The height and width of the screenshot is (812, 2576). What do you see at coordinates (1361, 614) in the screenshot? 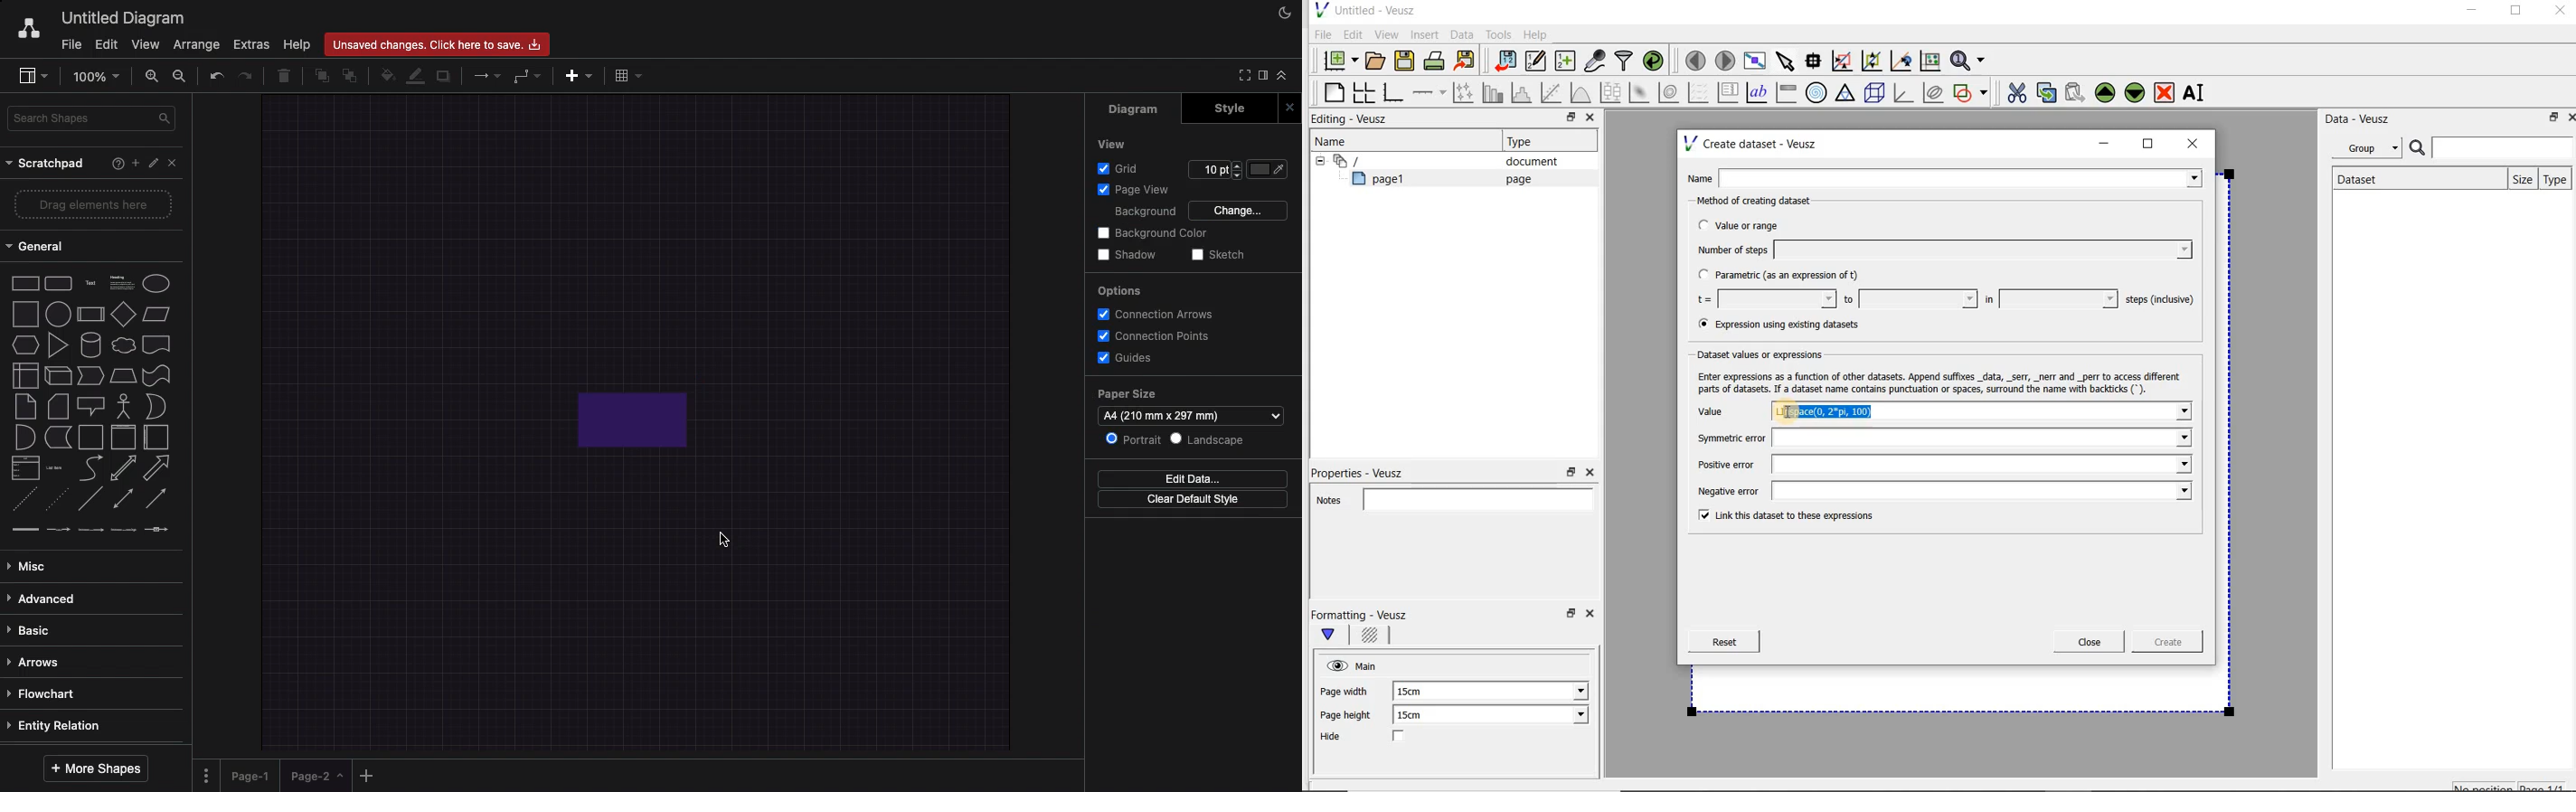
I see `Formatting - Veusz` at bounding box center [1361, 614].